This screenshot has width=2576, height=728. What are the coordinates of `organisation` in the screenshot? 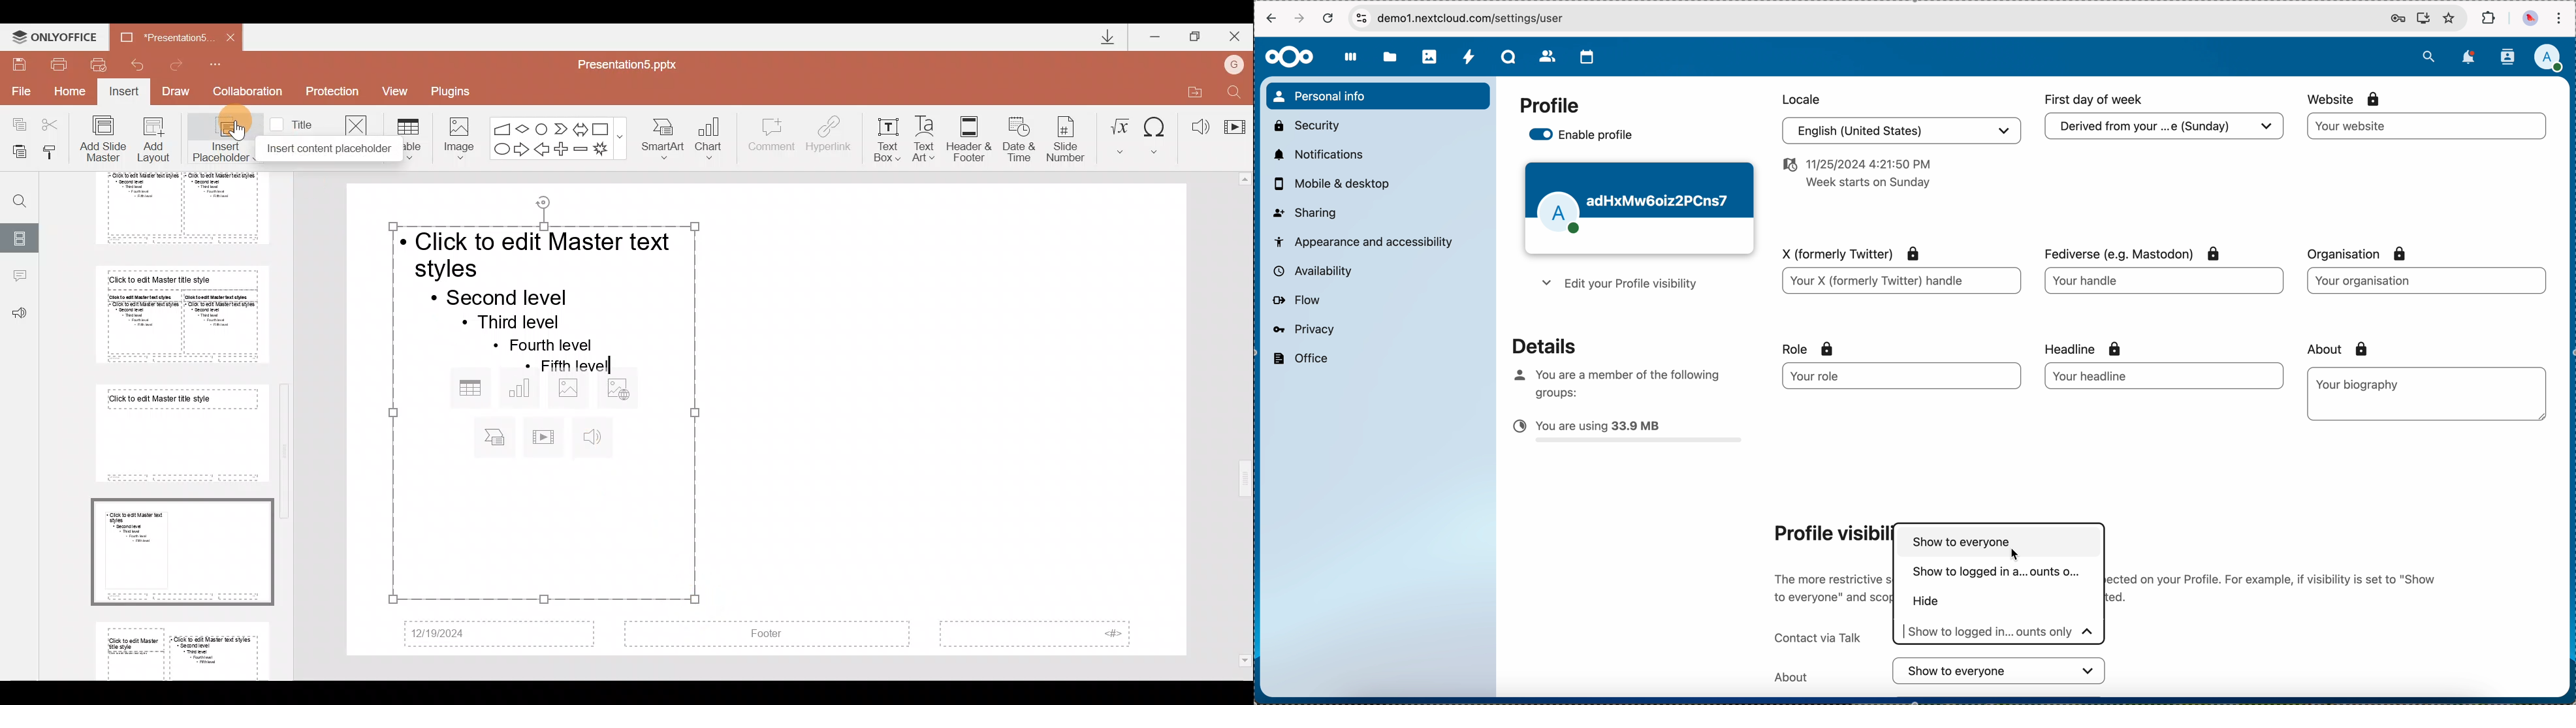 It's located at (2424, 281).